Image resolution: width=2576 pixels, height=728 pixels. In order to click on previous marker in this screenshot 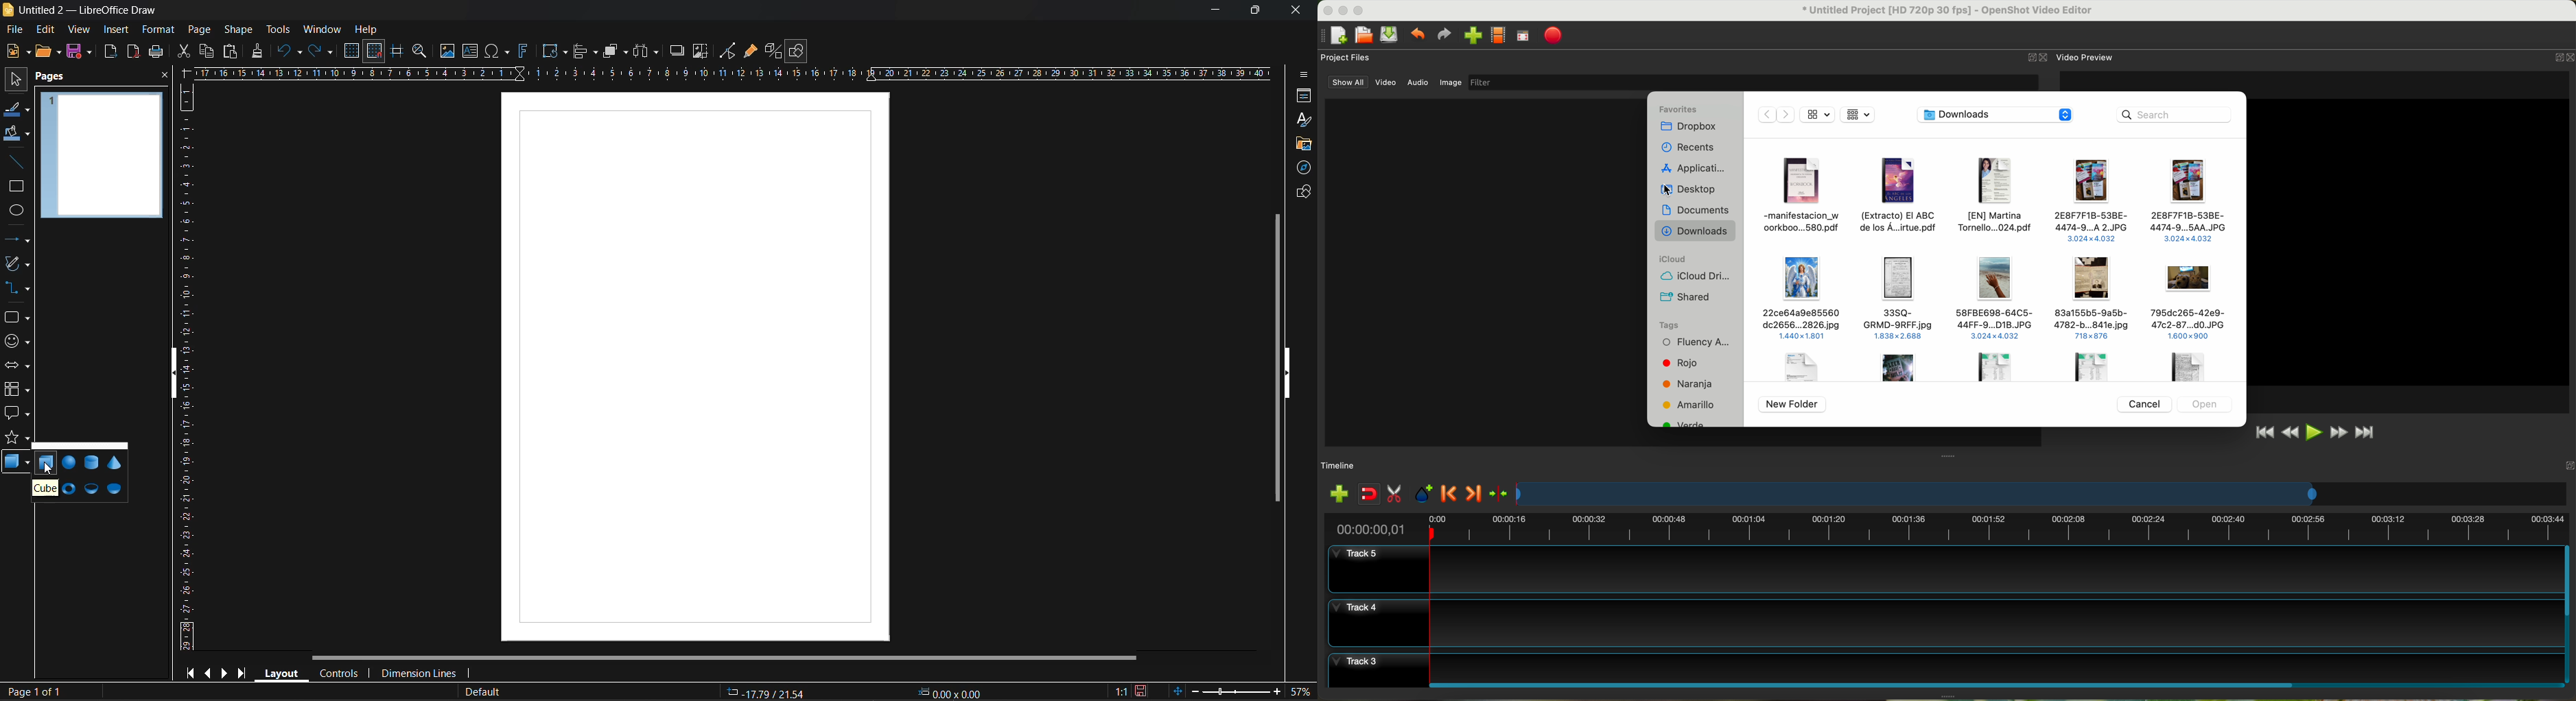, I will do `click(1450, 493)`.